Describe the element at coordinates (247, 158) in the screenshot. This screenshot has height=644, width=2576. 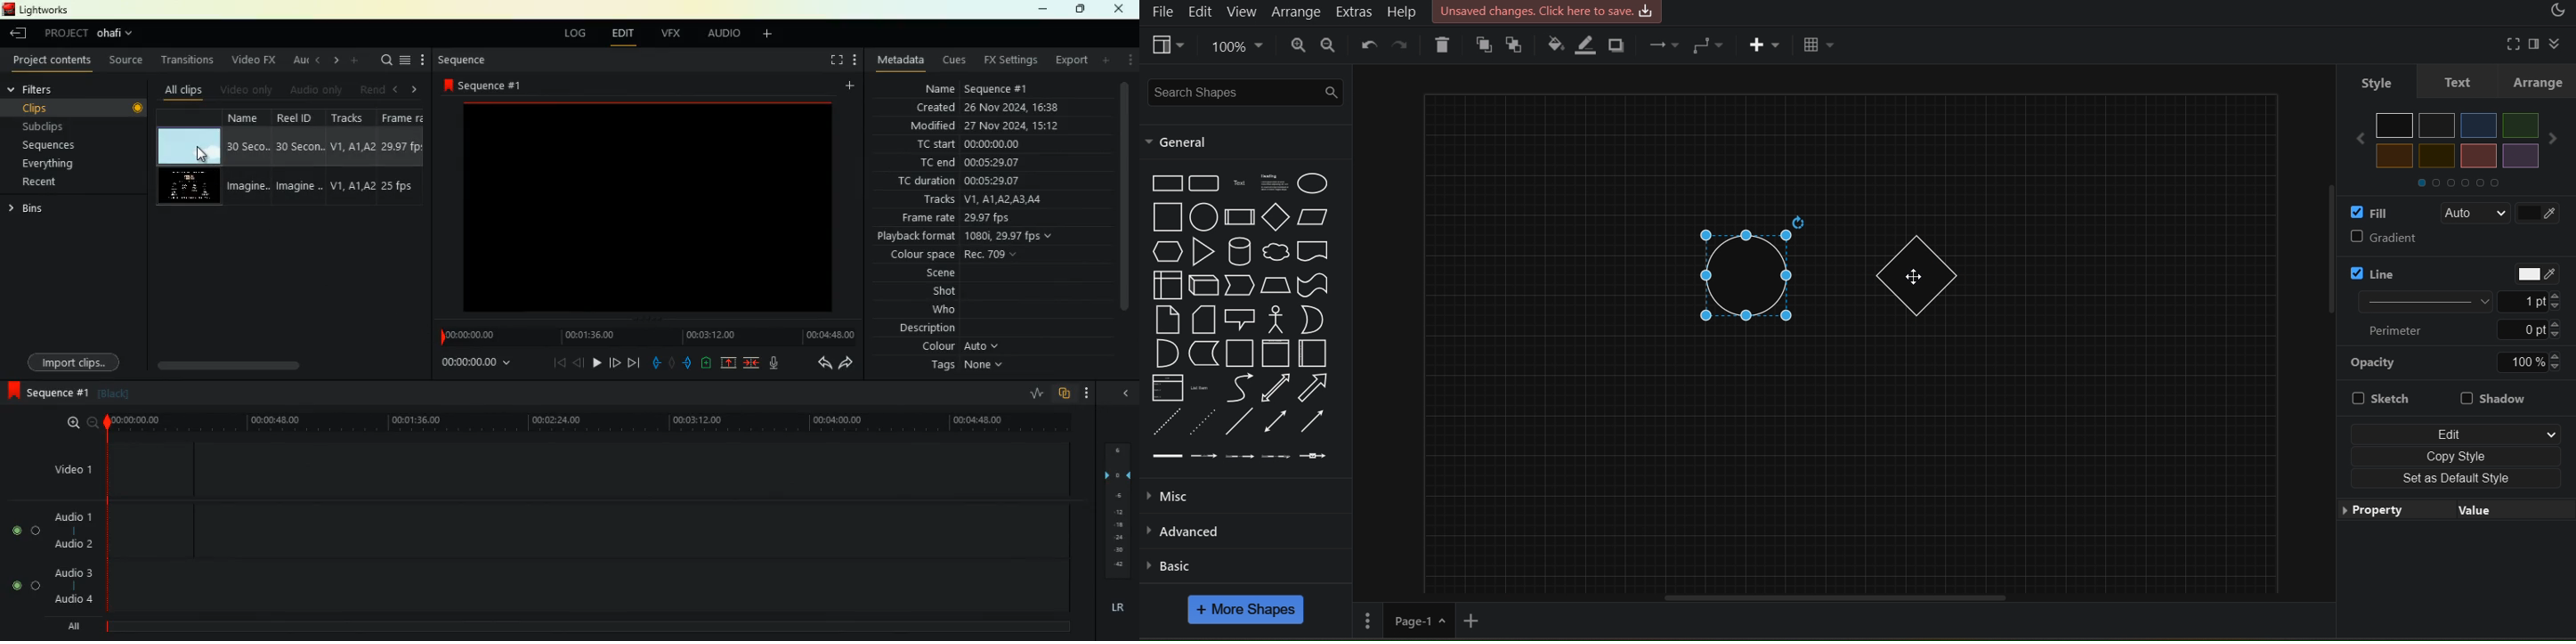
I see `name` at that location.